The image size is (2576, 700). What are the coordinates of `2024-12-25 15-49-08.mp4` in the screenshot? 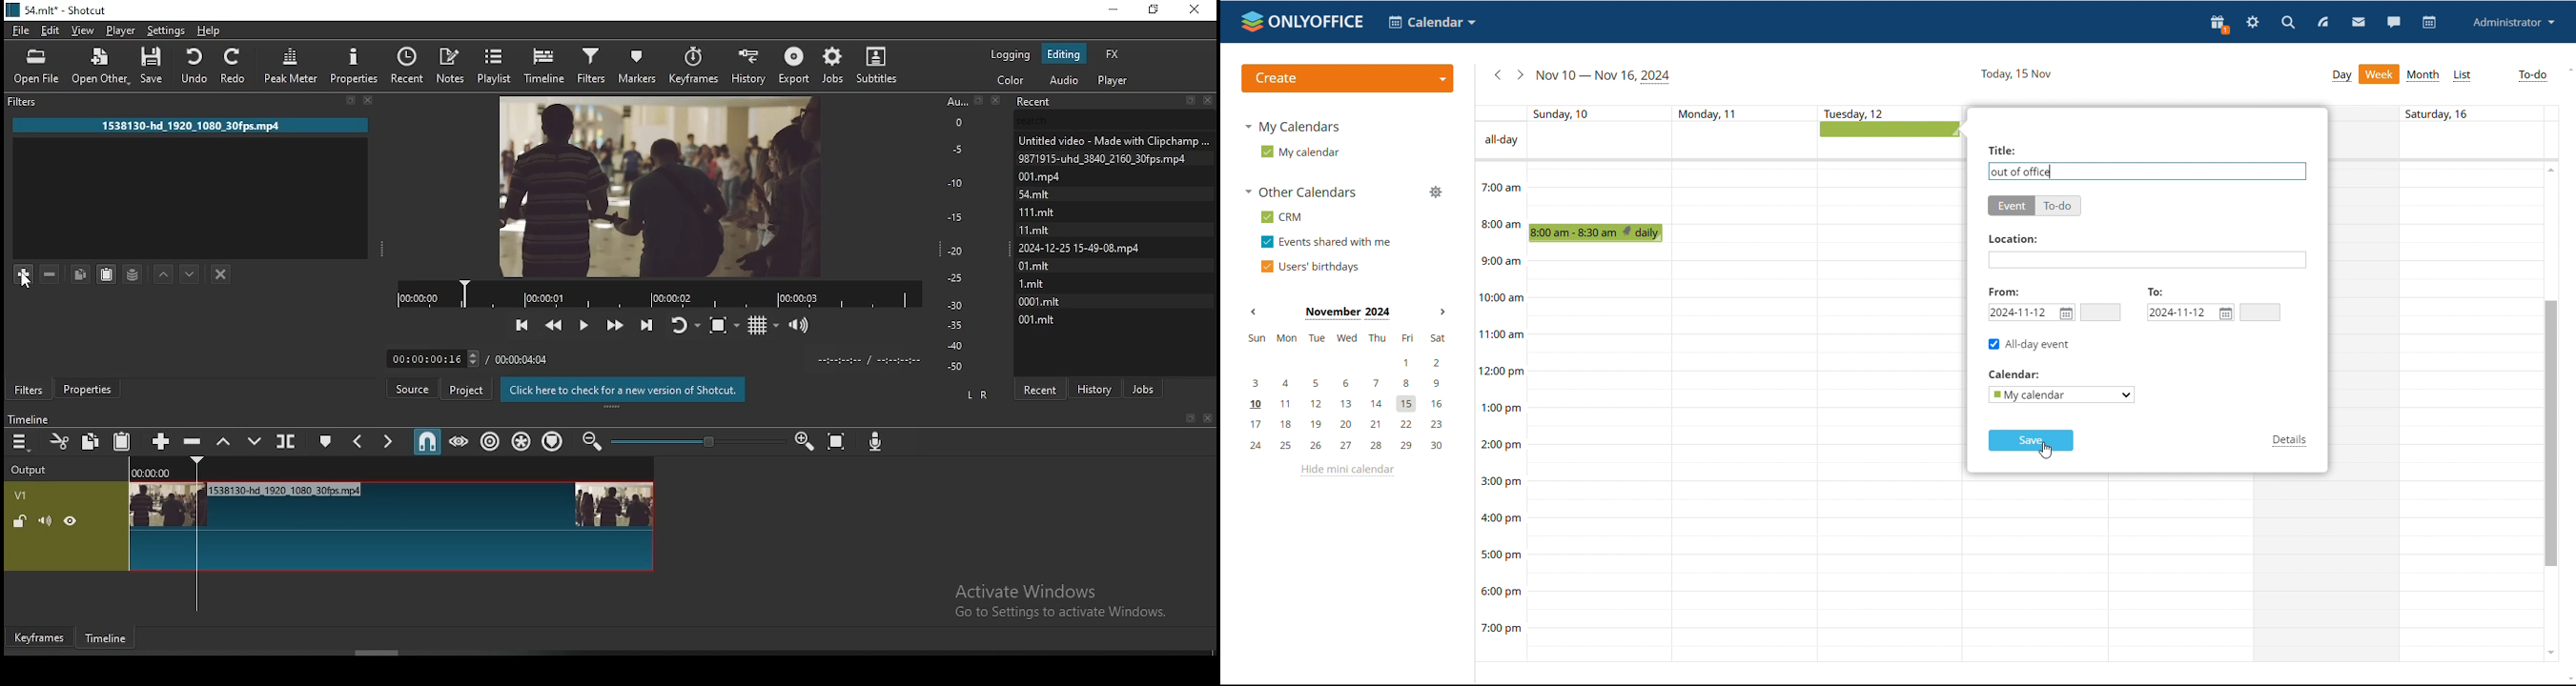 It's located at (1078, 248).